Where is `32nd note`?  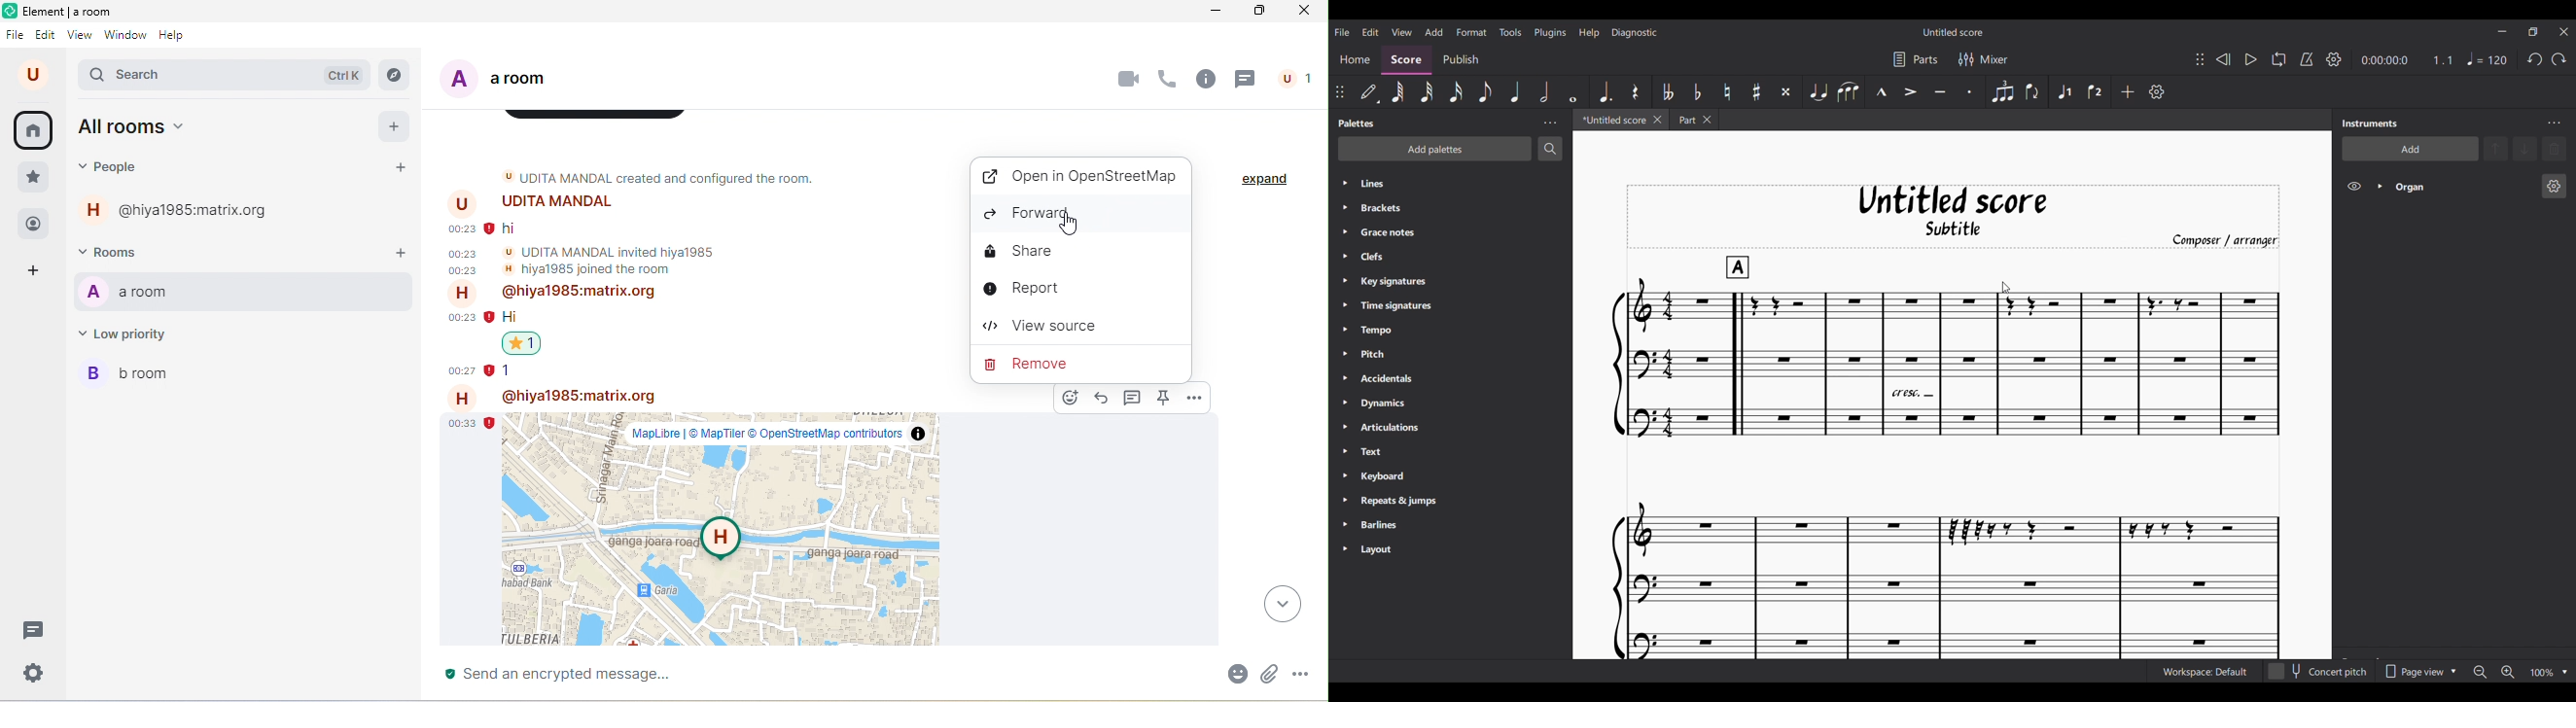
32nd note is located at coordinates (1427, 93).